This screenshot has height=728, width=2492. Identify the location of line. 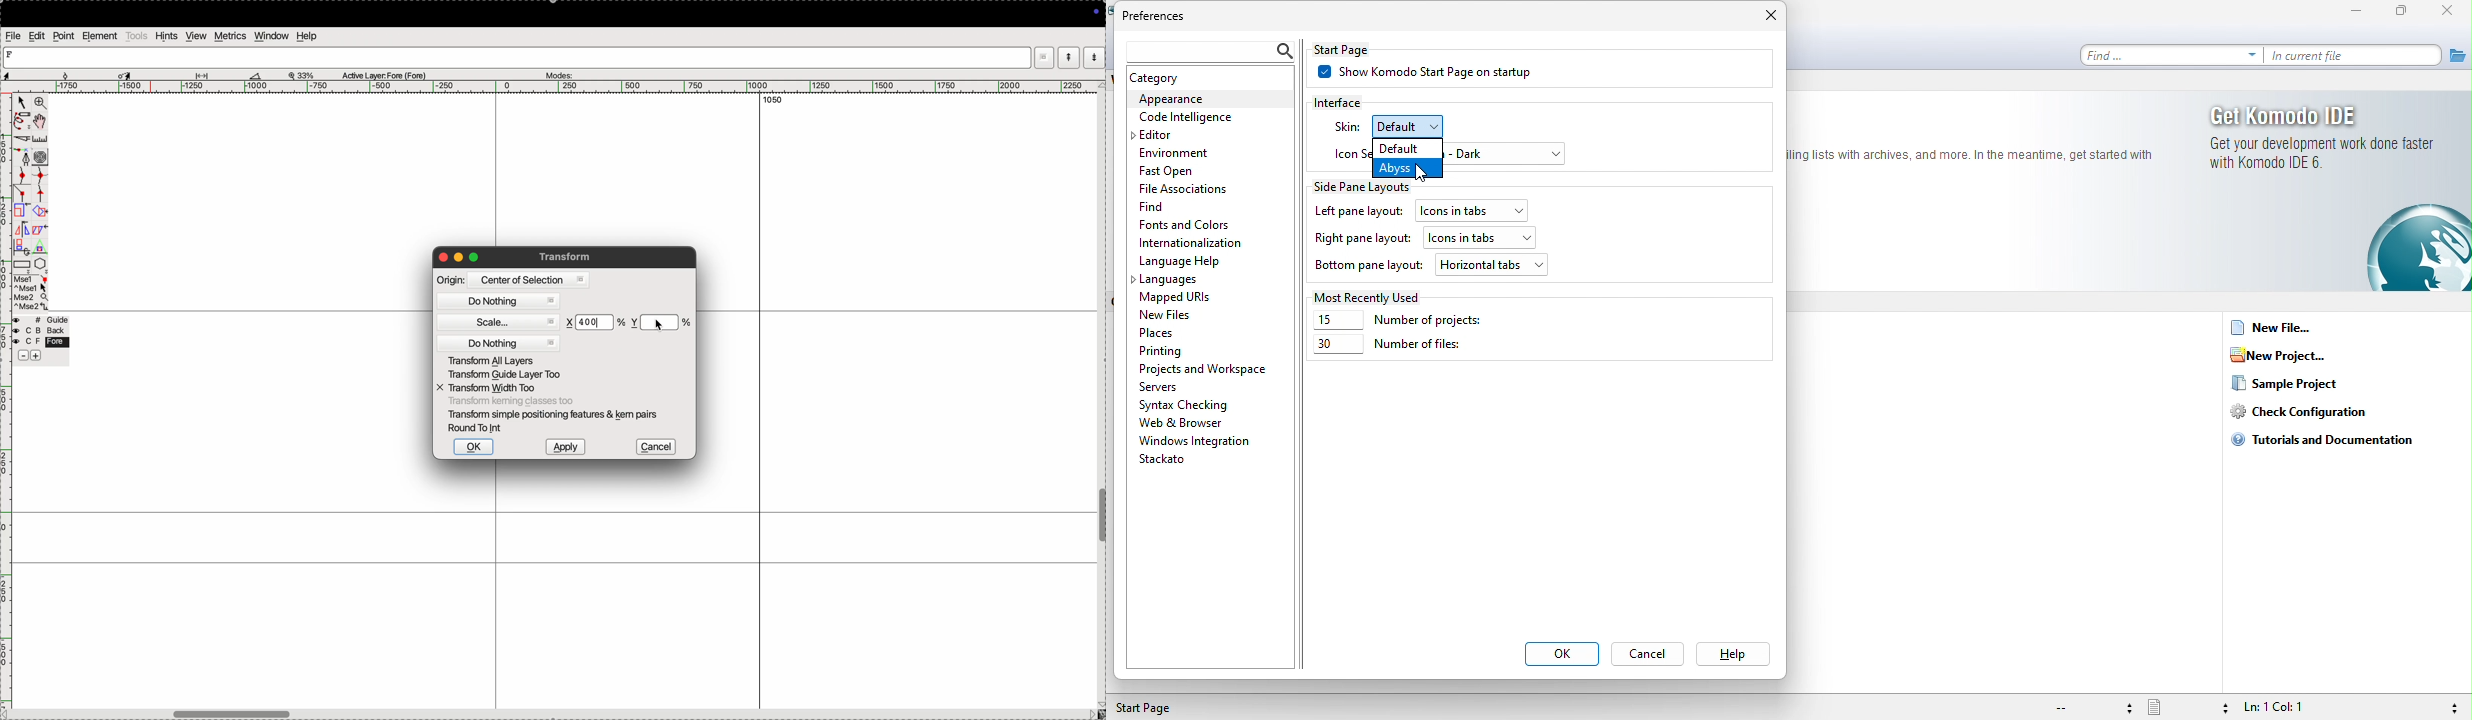
(23, 195).